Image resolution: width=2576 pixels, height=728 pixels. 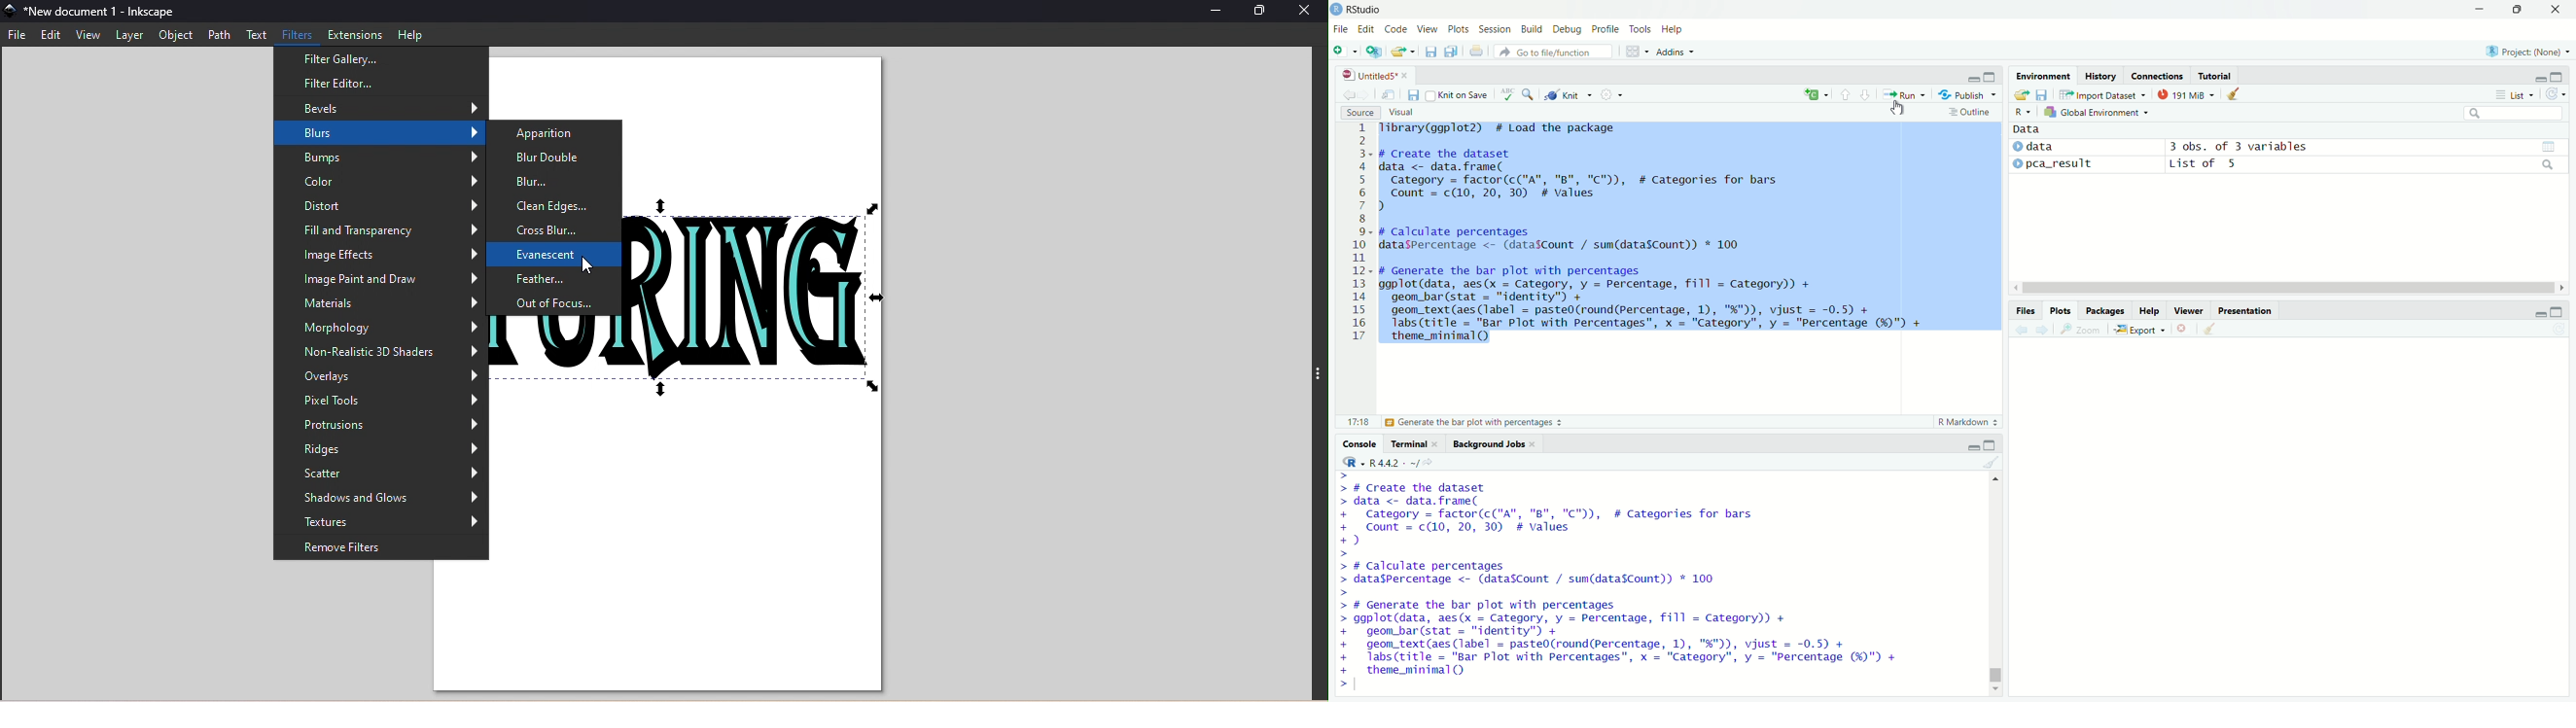 What do you see at coordinates (2097, 112) in the screenshot?
I see `global environment` at bounding box center [2097, 112].